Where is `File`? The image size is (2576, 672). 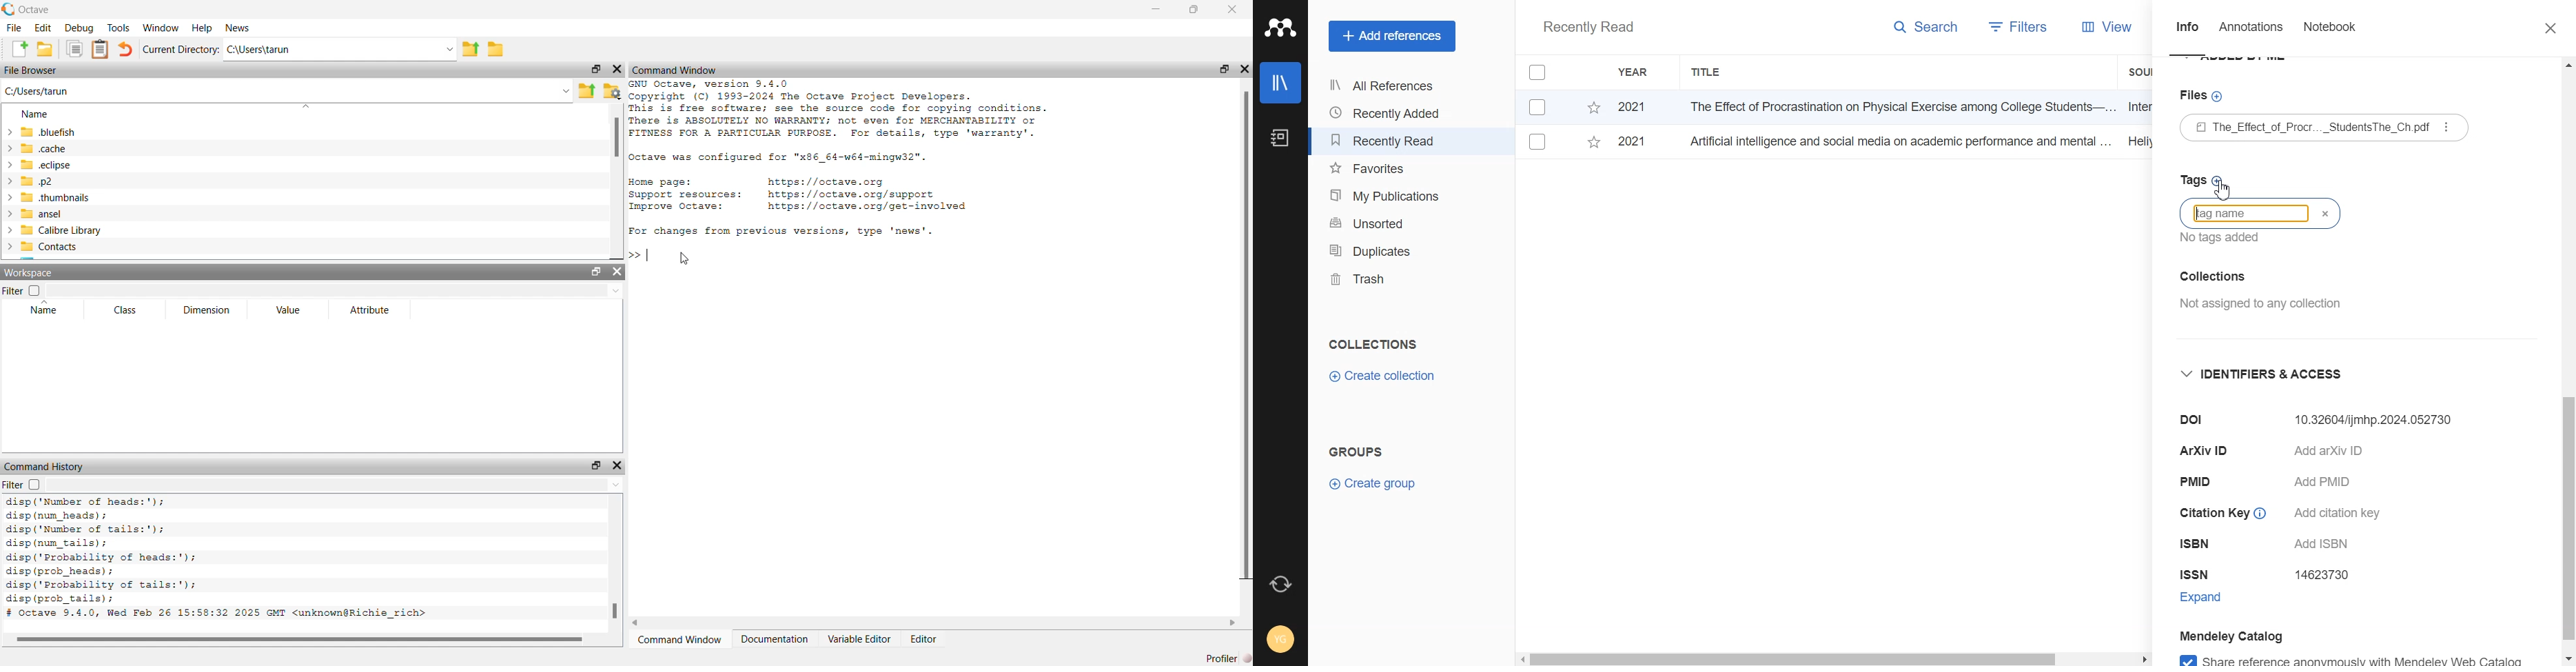 File is located at coordinates (14, 27).